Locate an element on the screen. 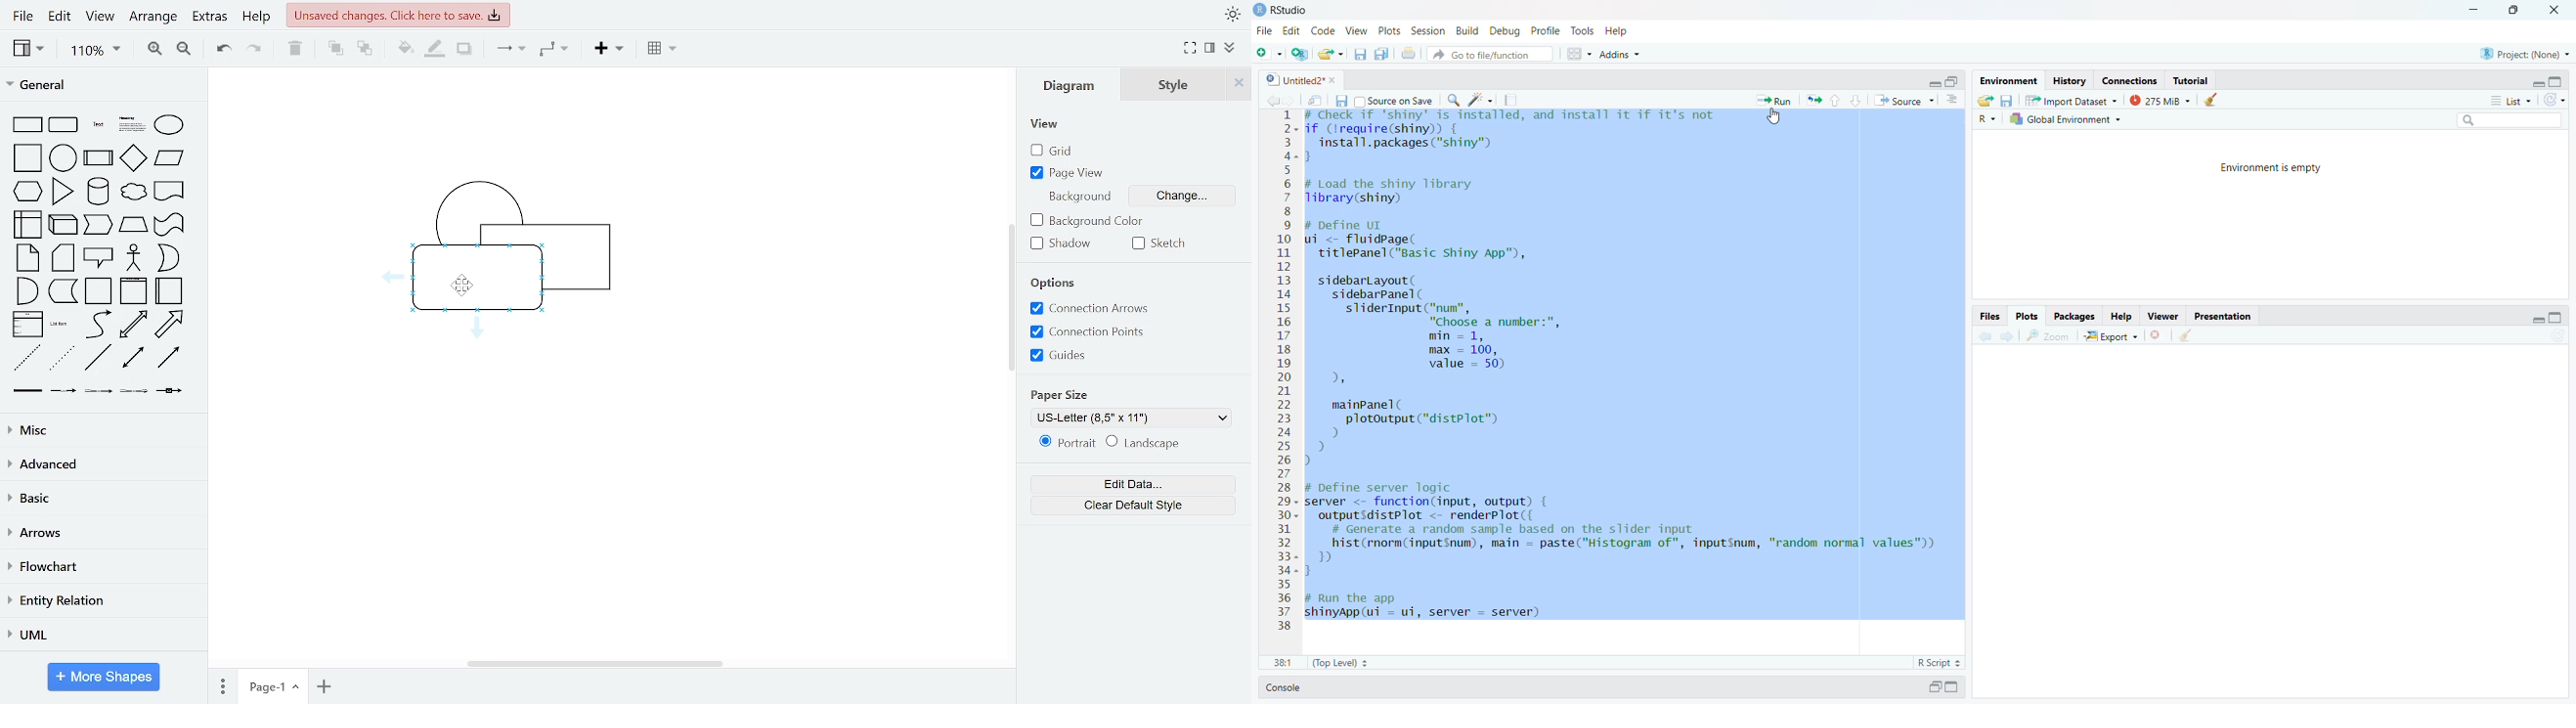  mainPanel(]
plotoutput ("distPlot")
)
)
) is located at coordinates (1420, 434).